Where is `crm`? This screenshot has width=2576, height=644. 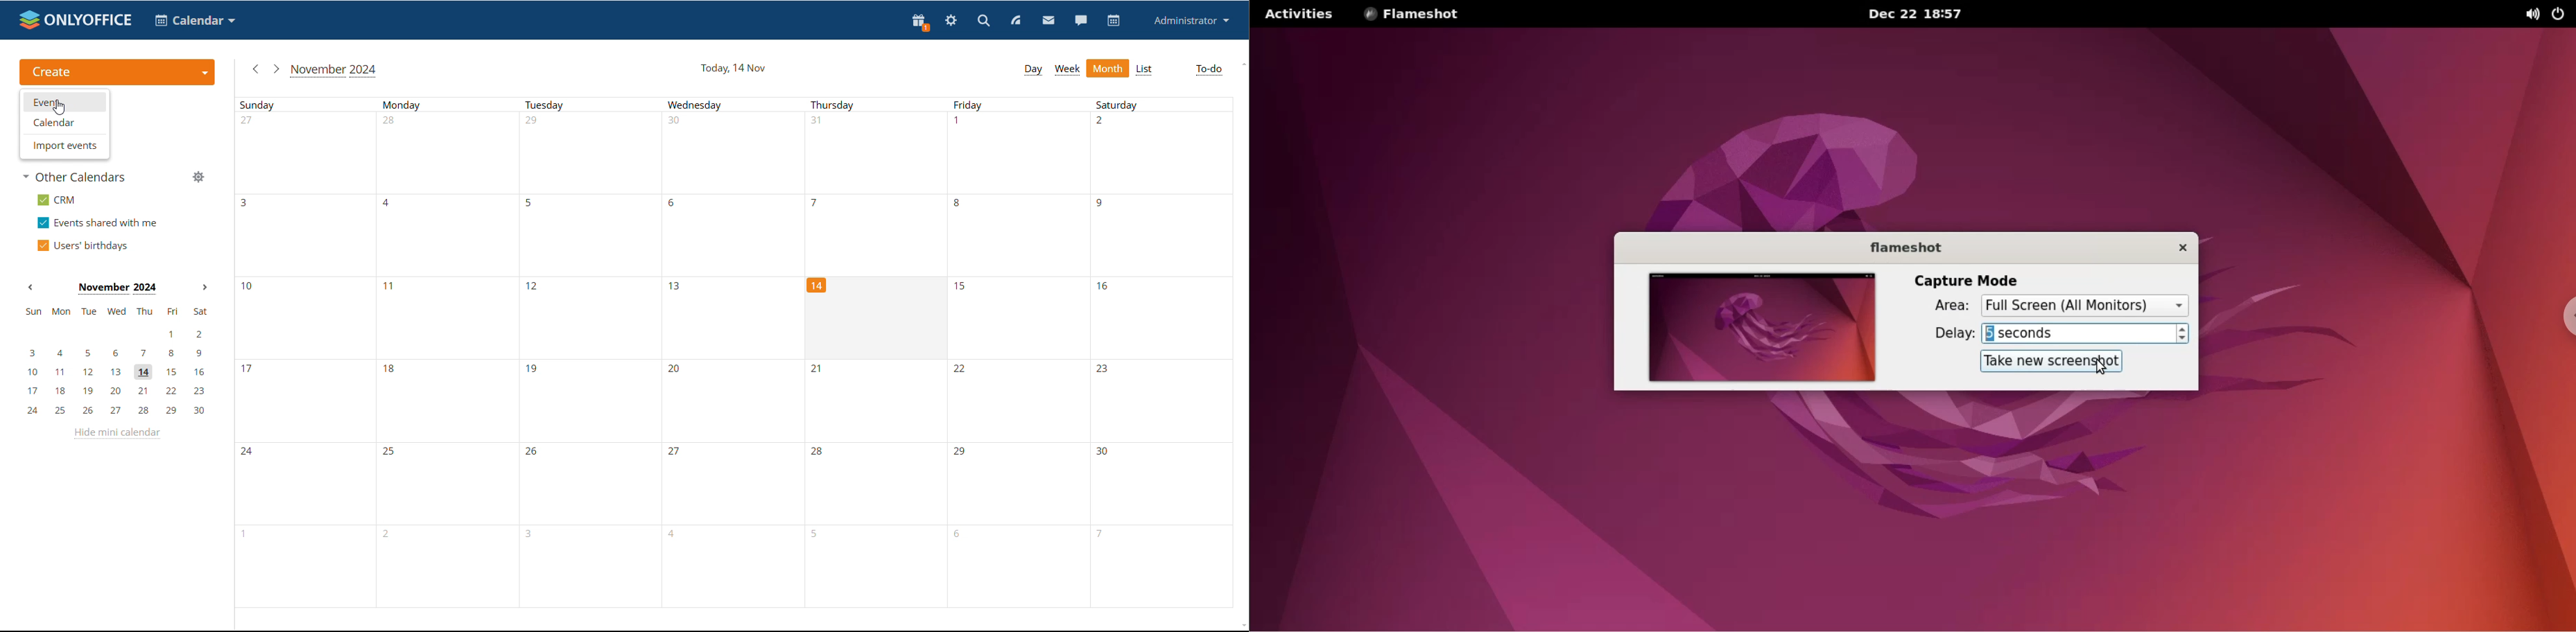 crm is located at coordinates (57, 200).